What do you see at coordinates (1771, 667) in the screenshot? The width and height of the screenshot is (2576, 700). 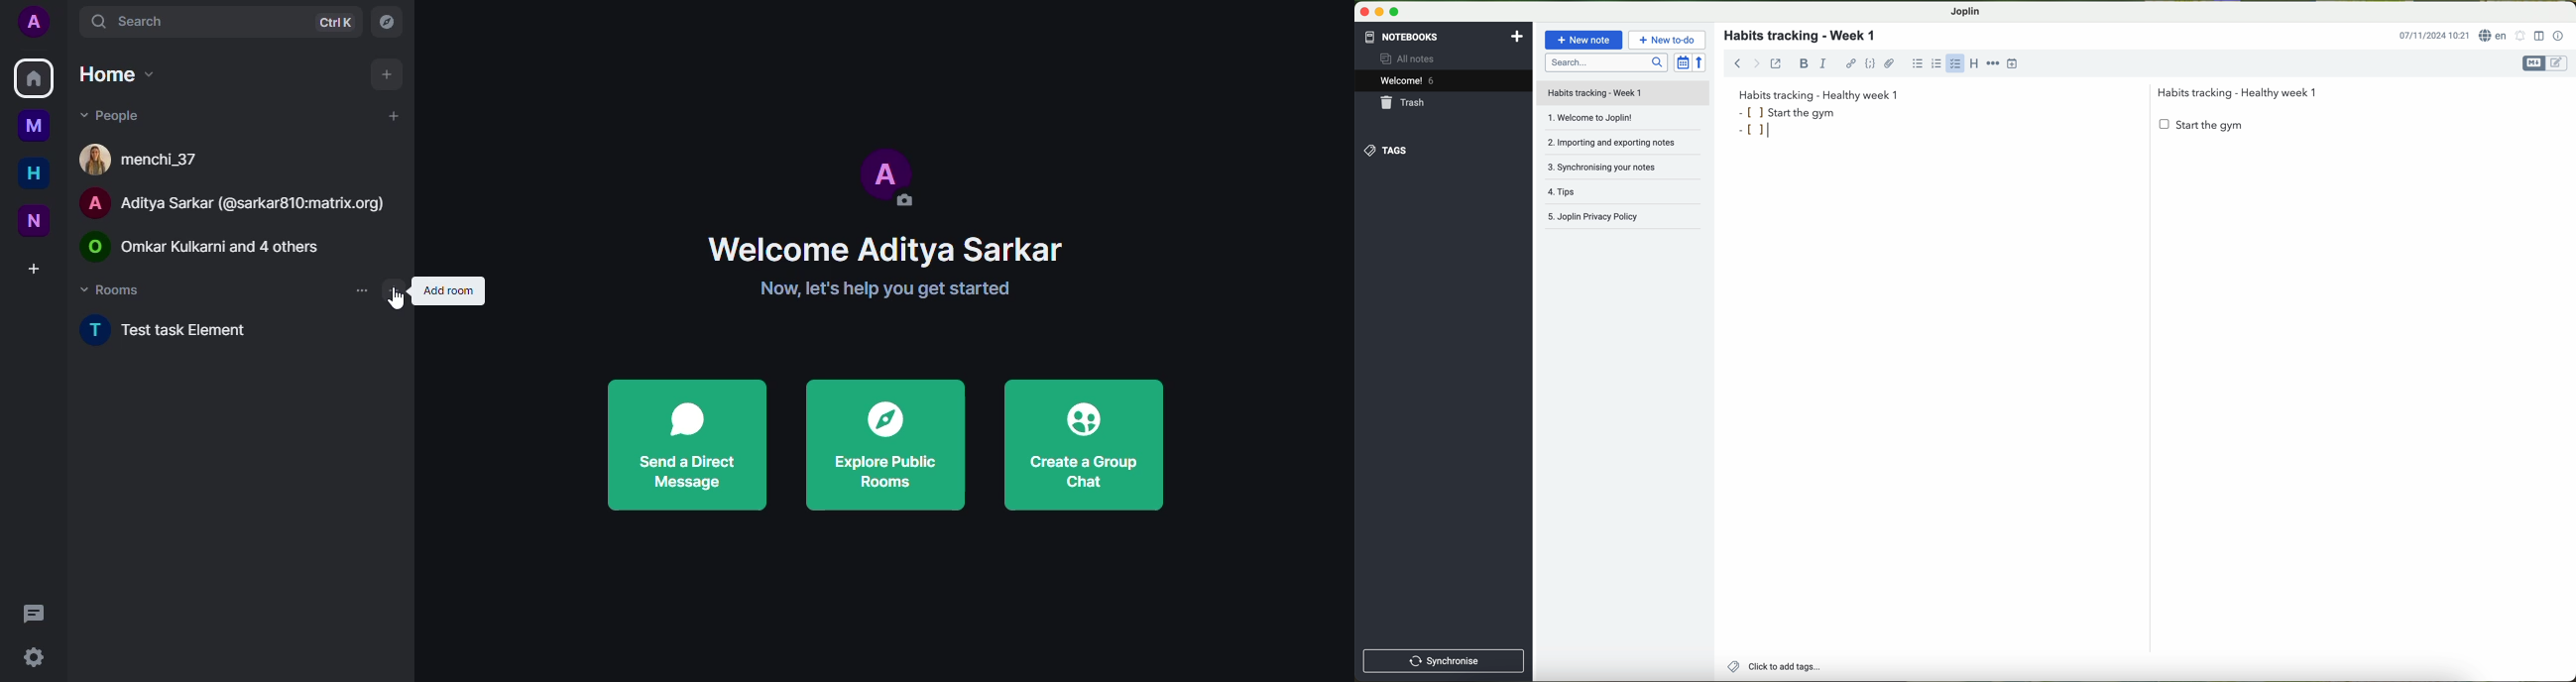 I see `add tags` at bounding box center [1771, 667].